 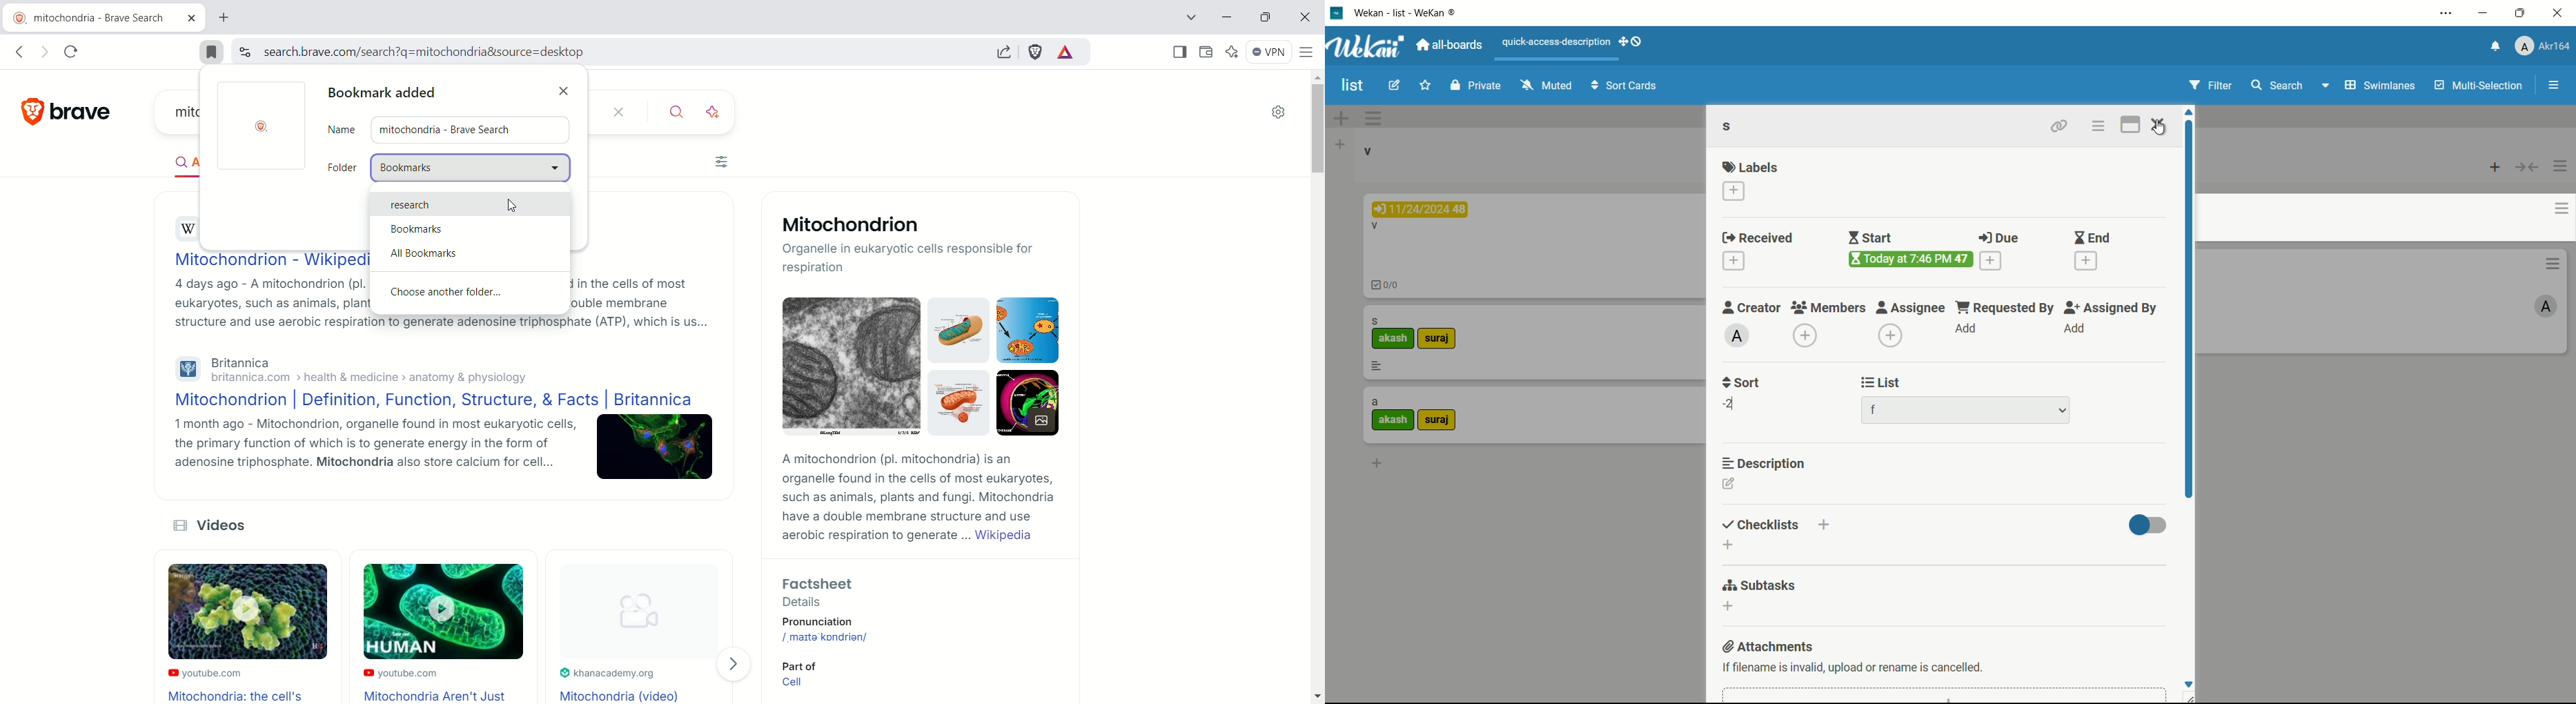 I want to click on edit, so click(x=1394, y=85).